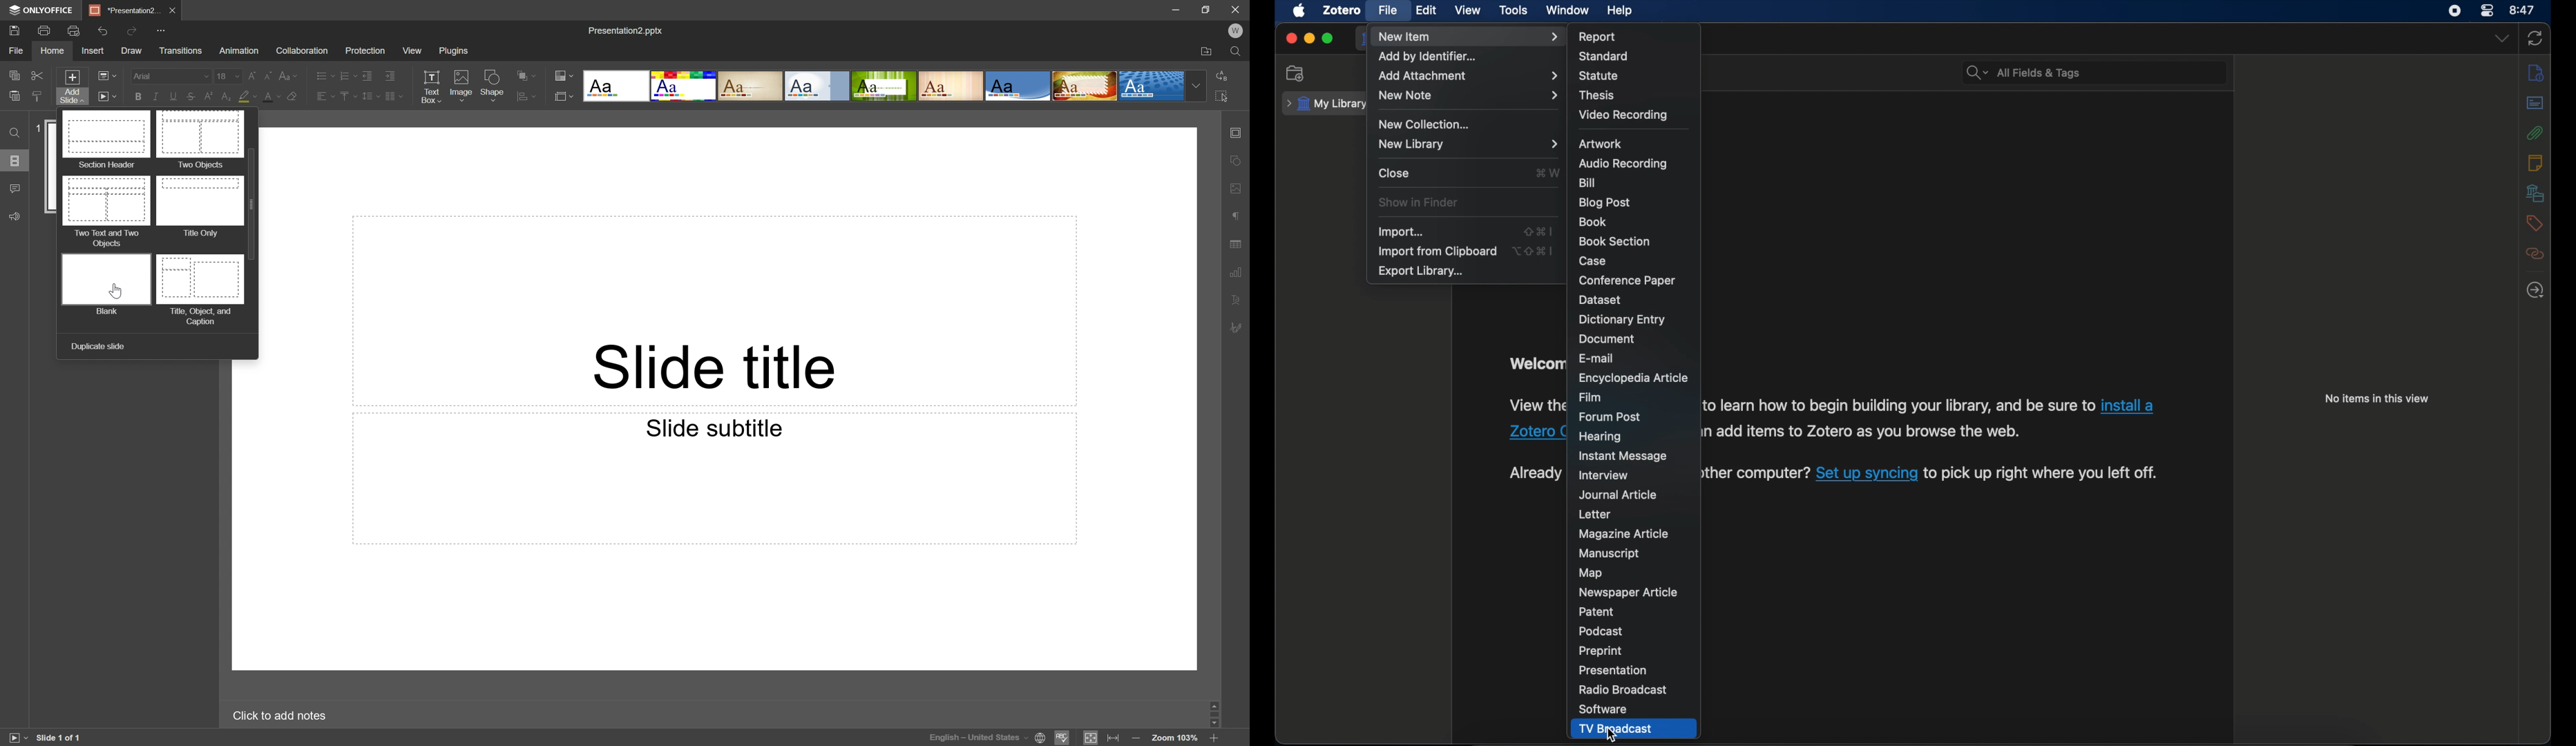 Image resolution: width=2576 pixels, height=756 pixels. I want to click on software information, so click(1535, 405).